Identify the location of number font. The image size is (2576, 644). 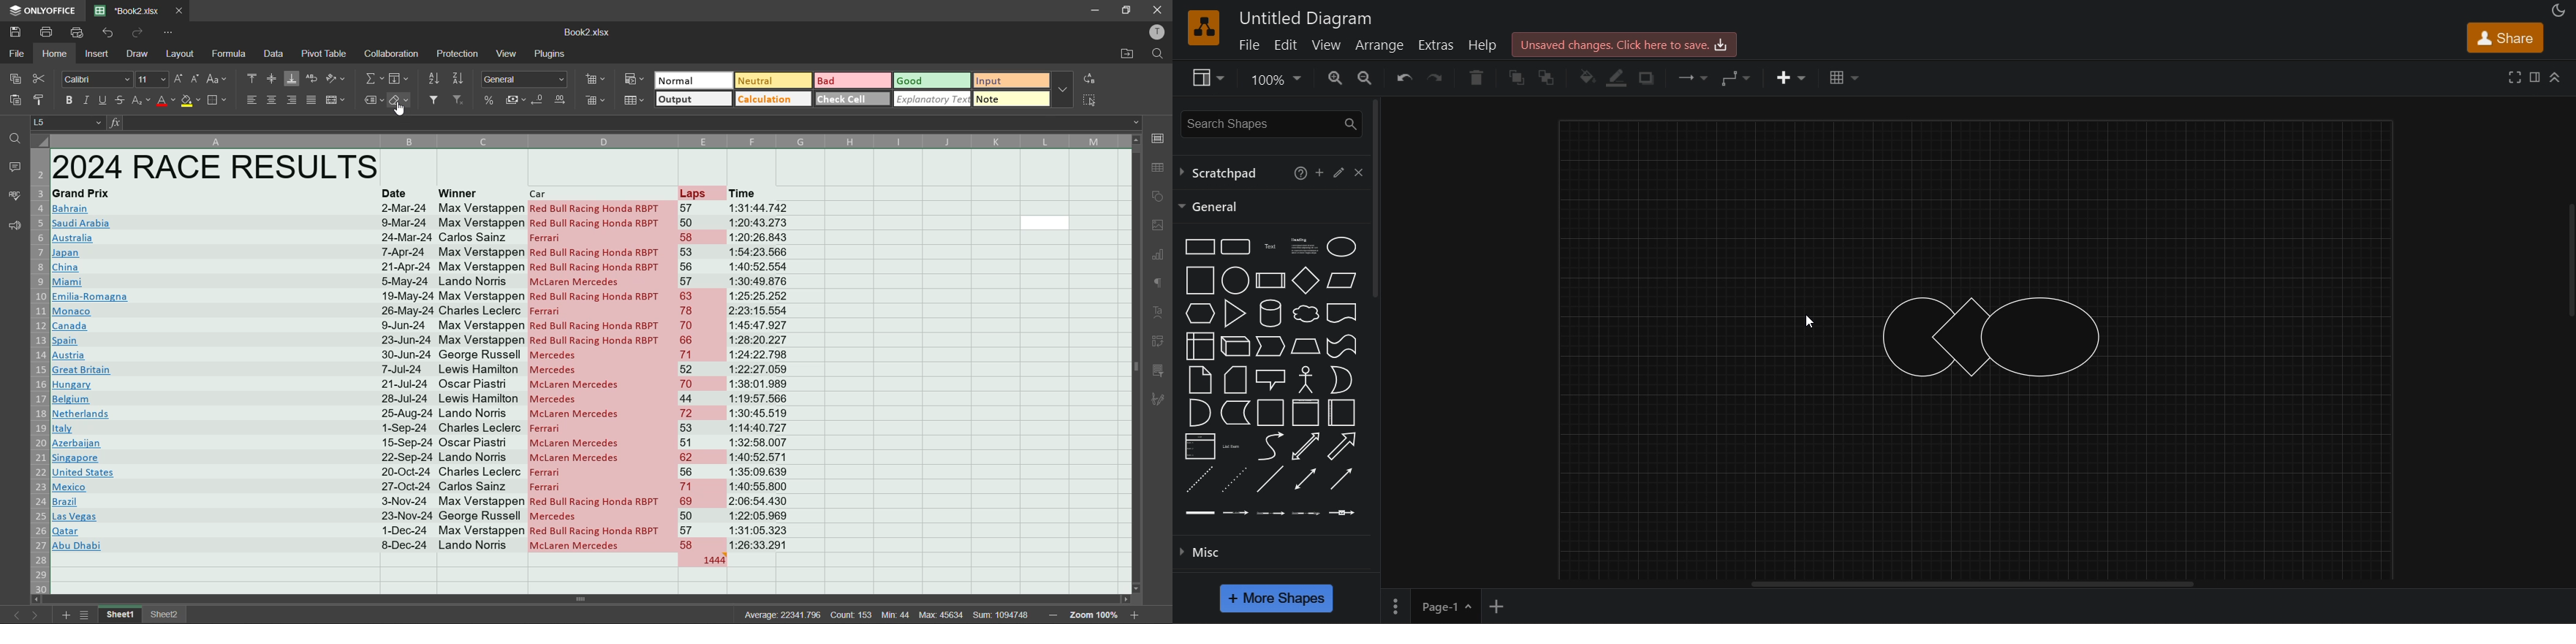
(528, 80).